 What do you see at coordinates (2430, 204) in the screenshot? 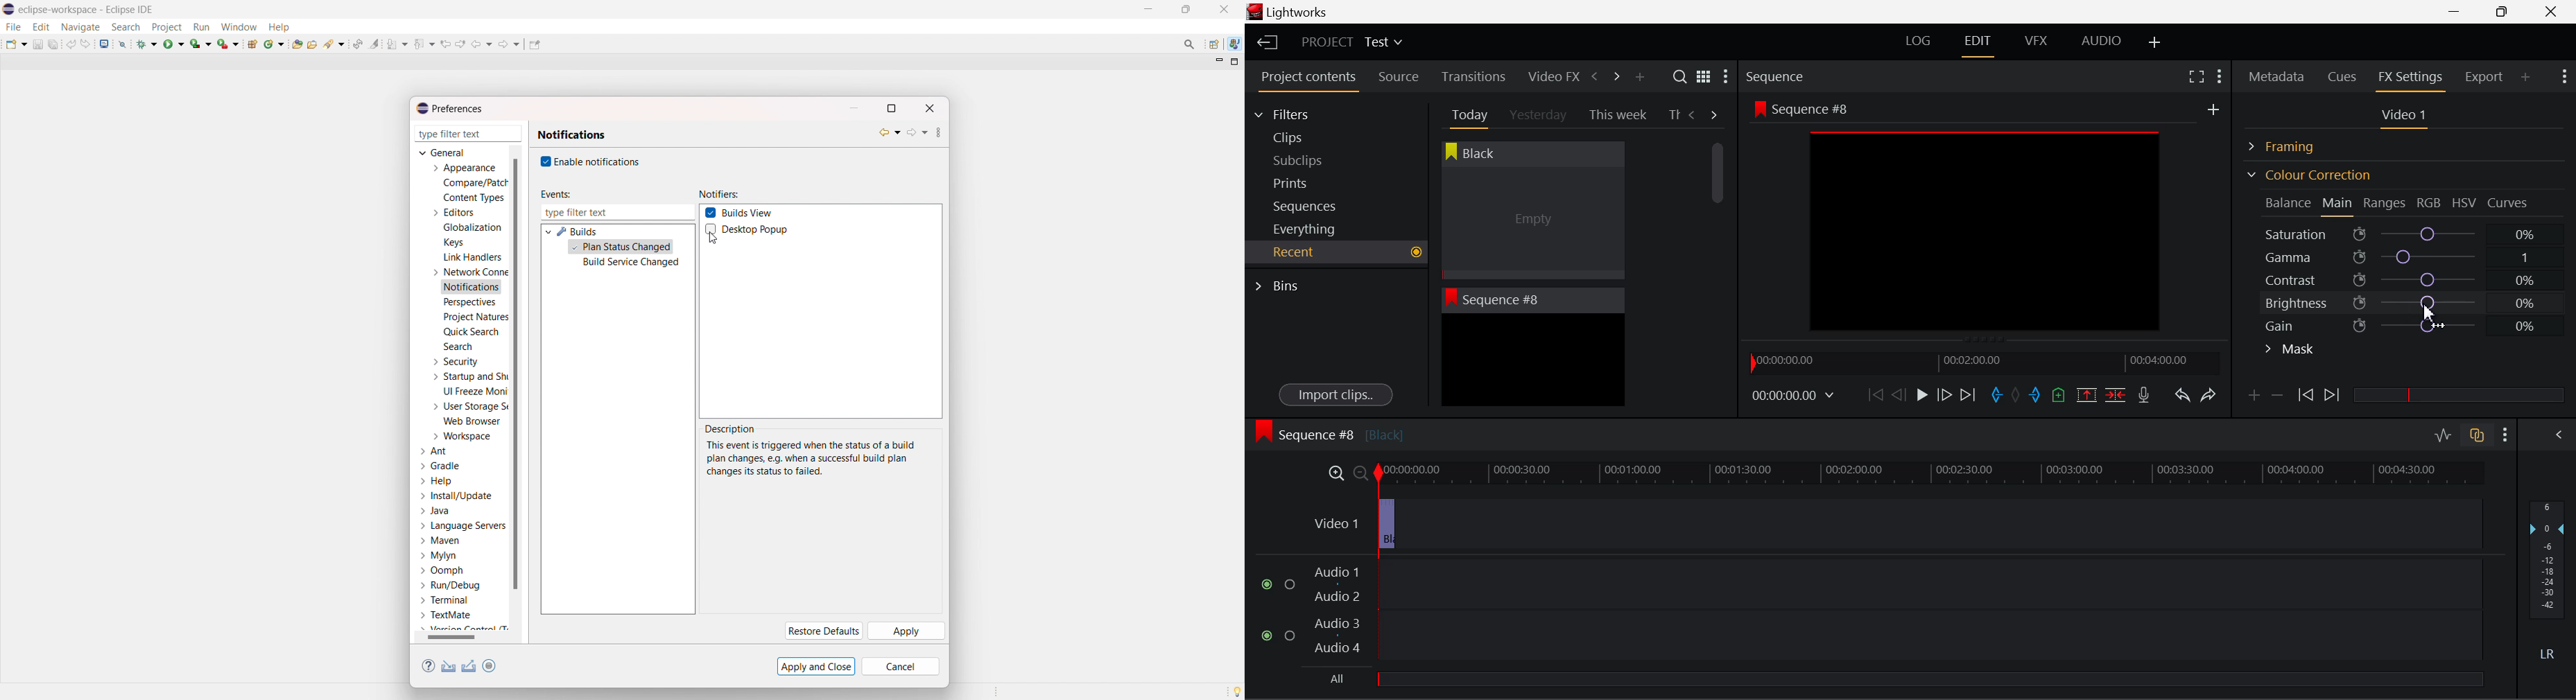
I see `RGB` at bounding box center [2430, 204].